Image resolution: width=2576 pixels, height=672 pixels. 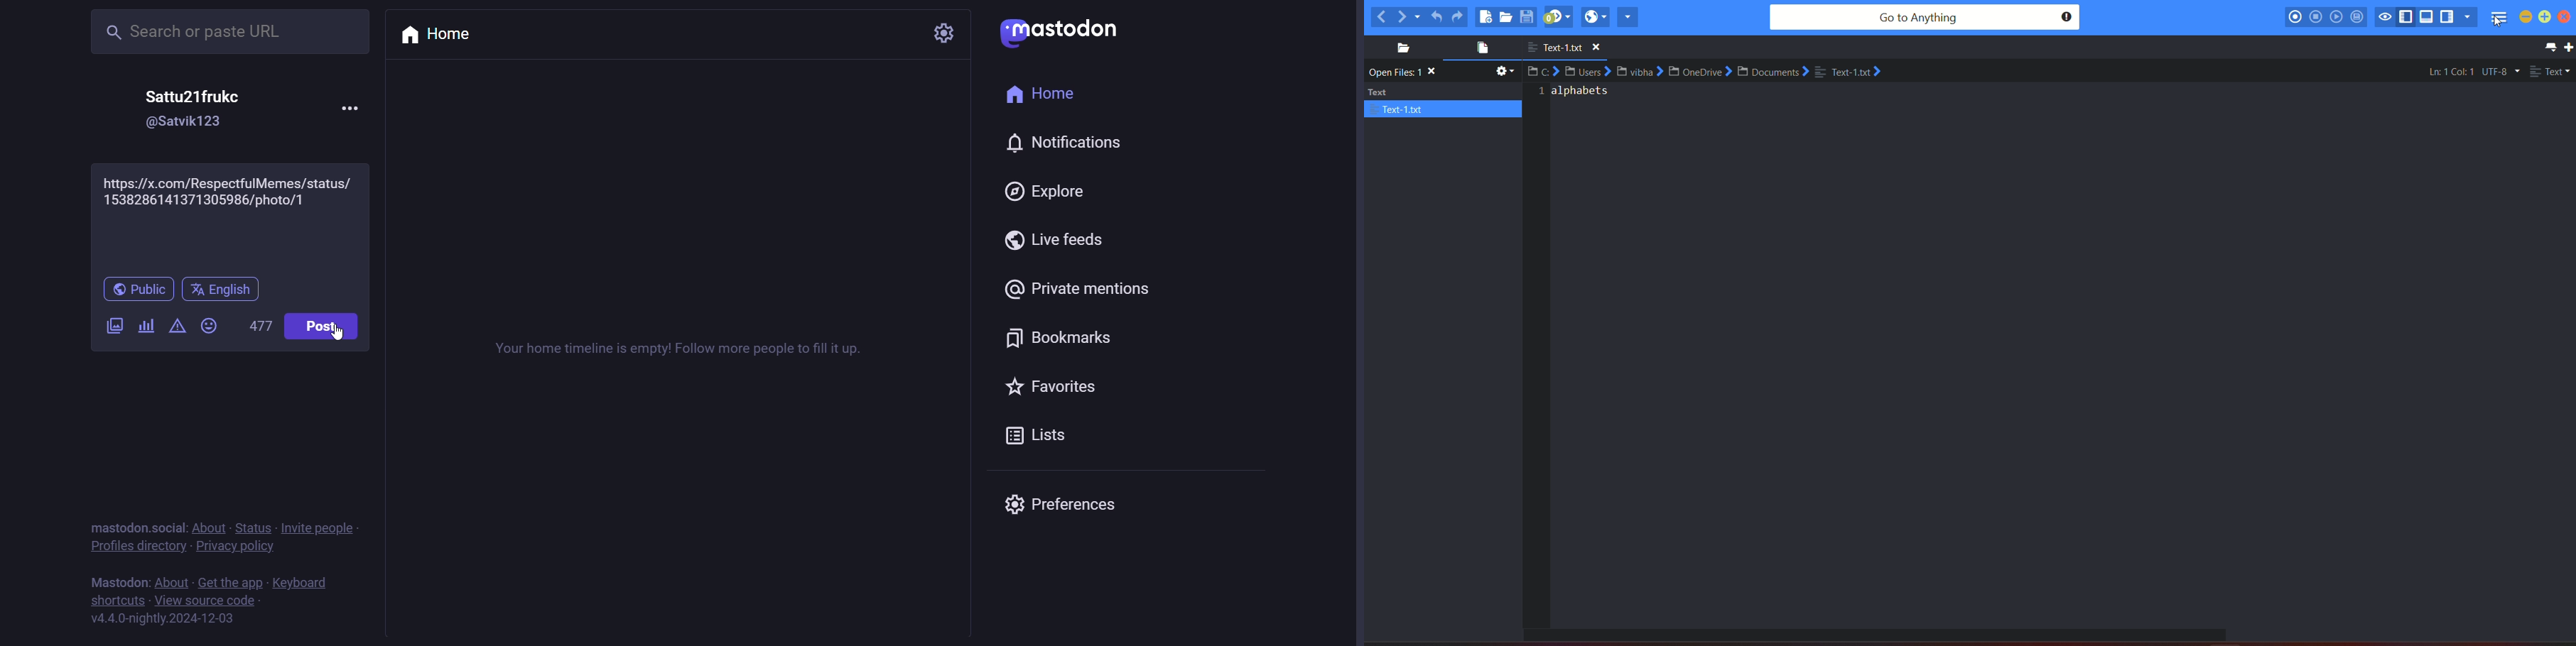 I want to click on status, so click(x=253, y=529).